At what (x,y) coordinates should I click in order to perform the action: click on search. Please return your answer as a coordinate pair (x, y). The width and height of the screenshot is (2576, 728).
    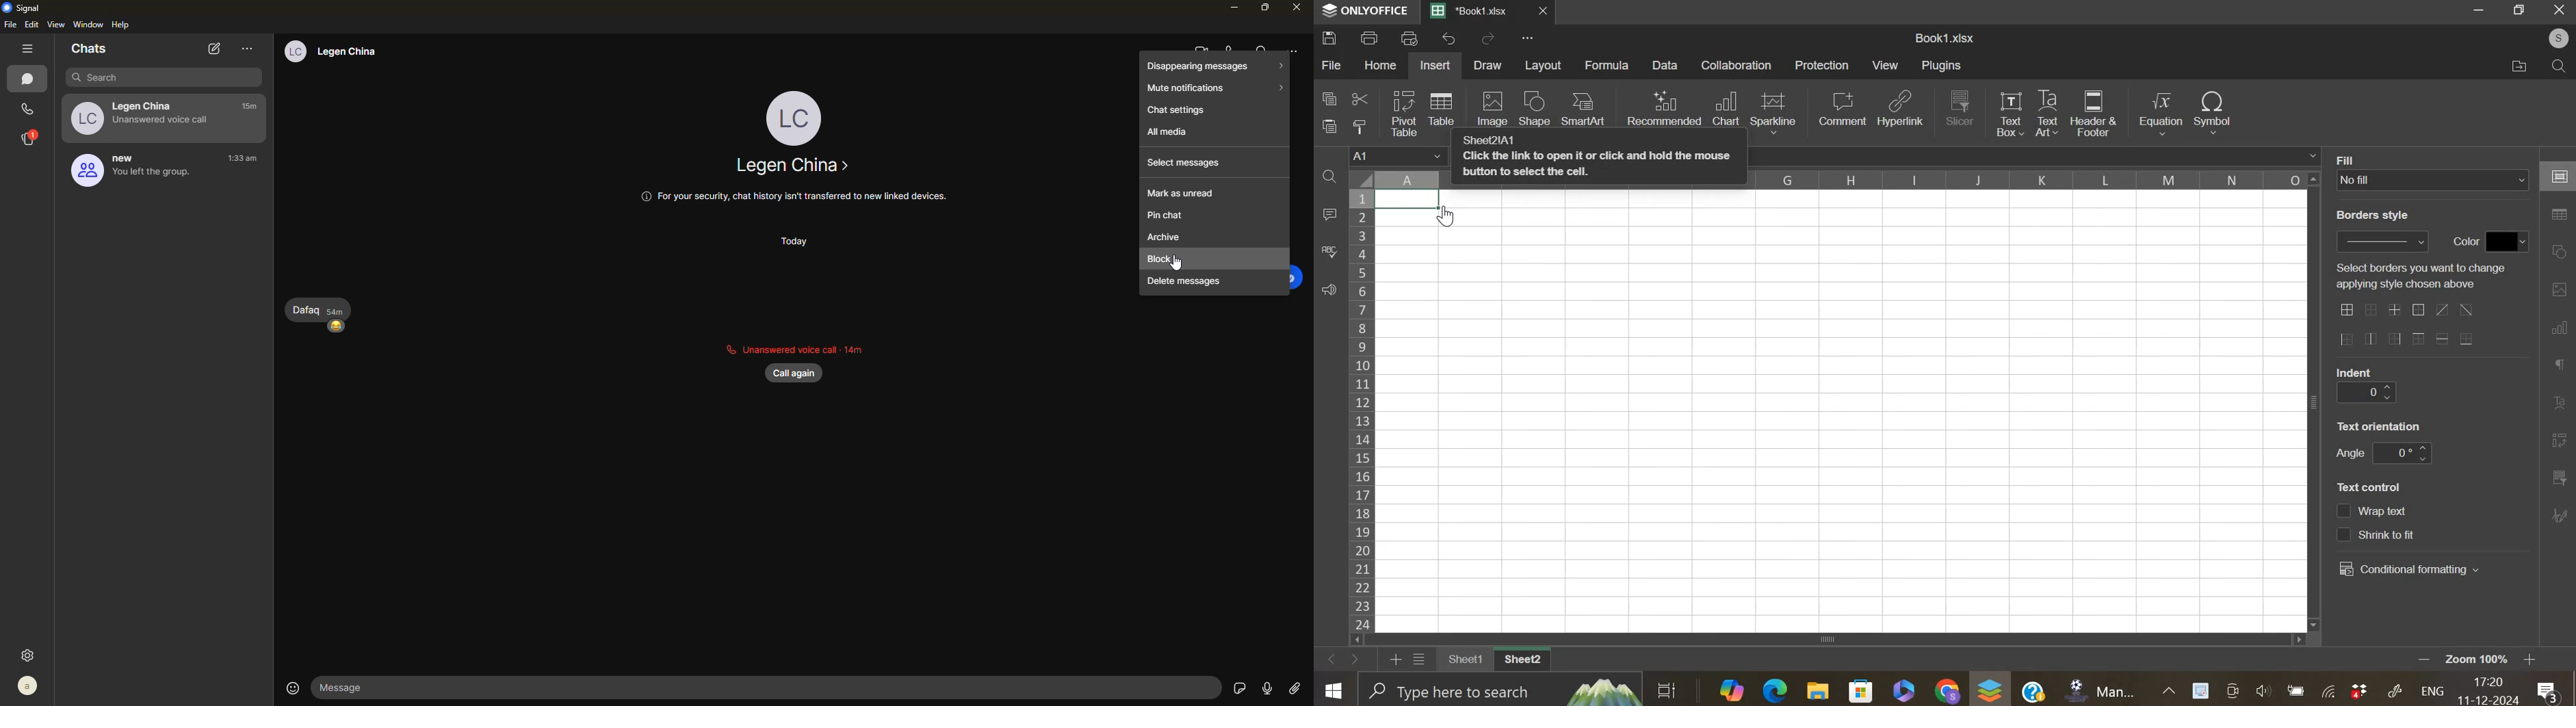
    Looking at the image, I should click on (160, 77).